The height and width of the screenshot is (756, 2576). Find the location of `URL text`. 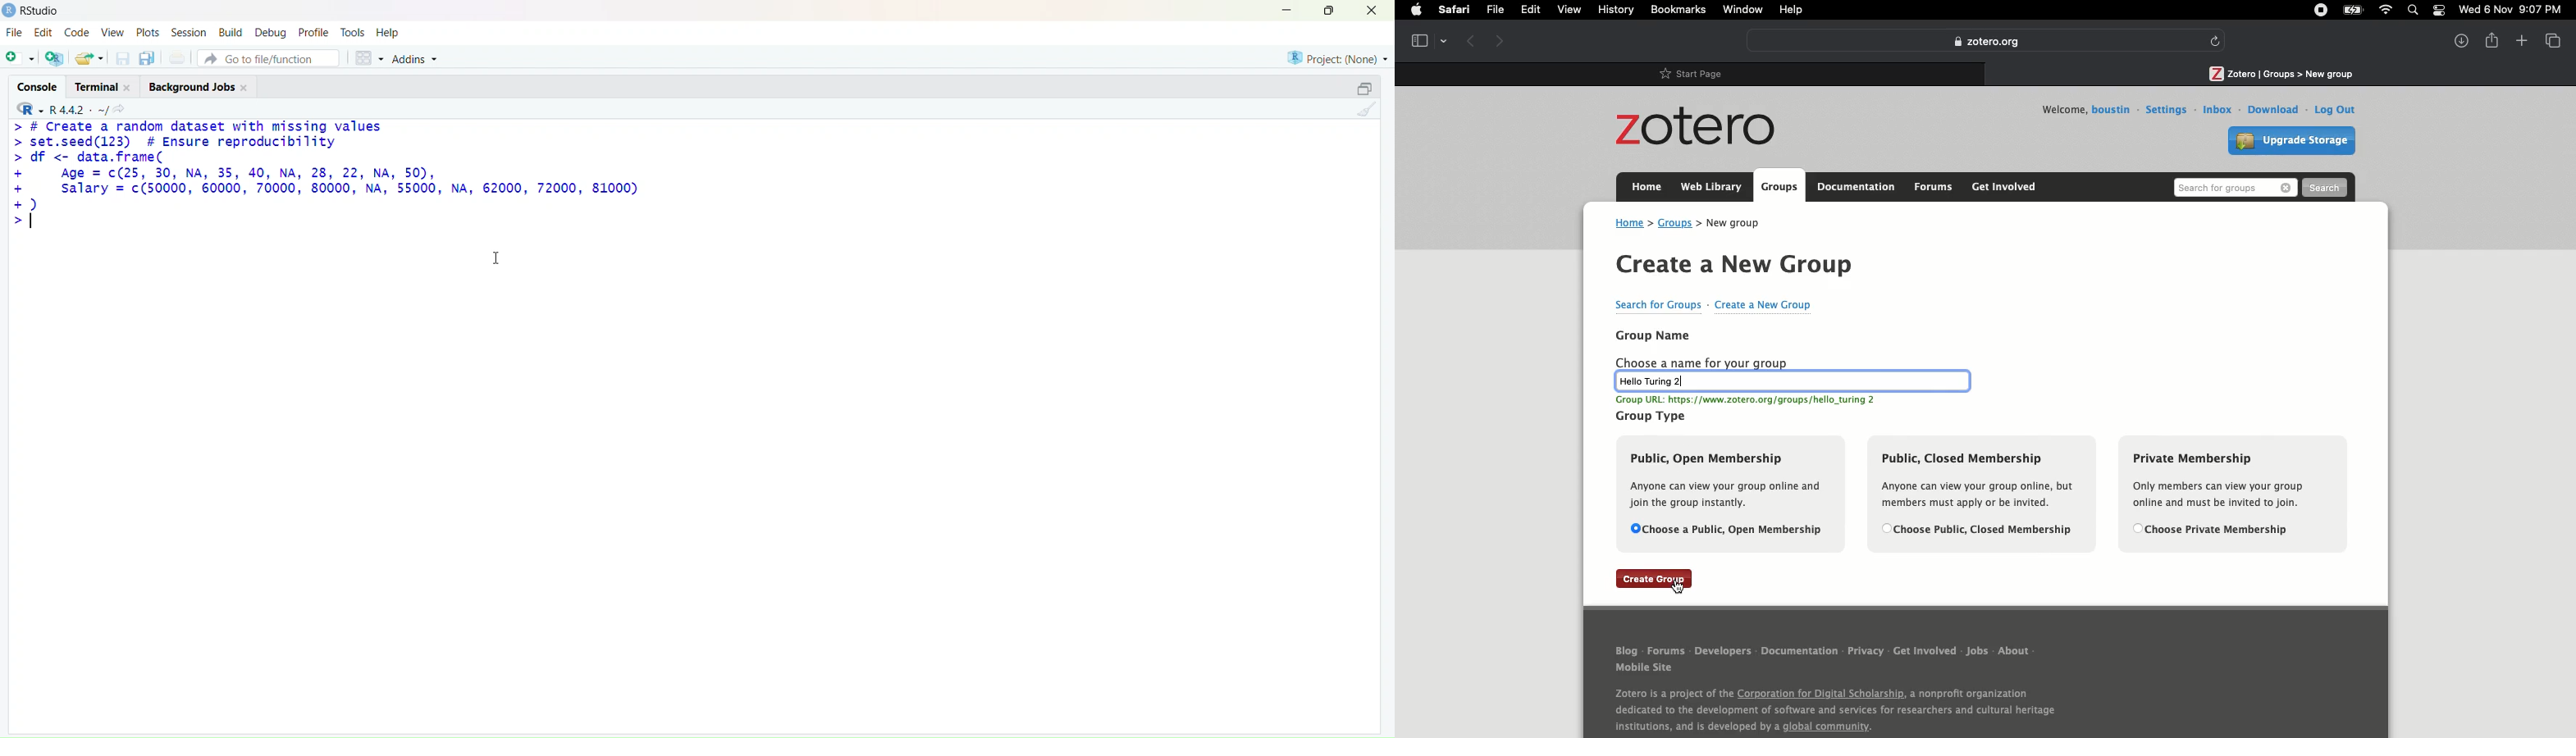

URL text is located at coordinates (1753, 400).